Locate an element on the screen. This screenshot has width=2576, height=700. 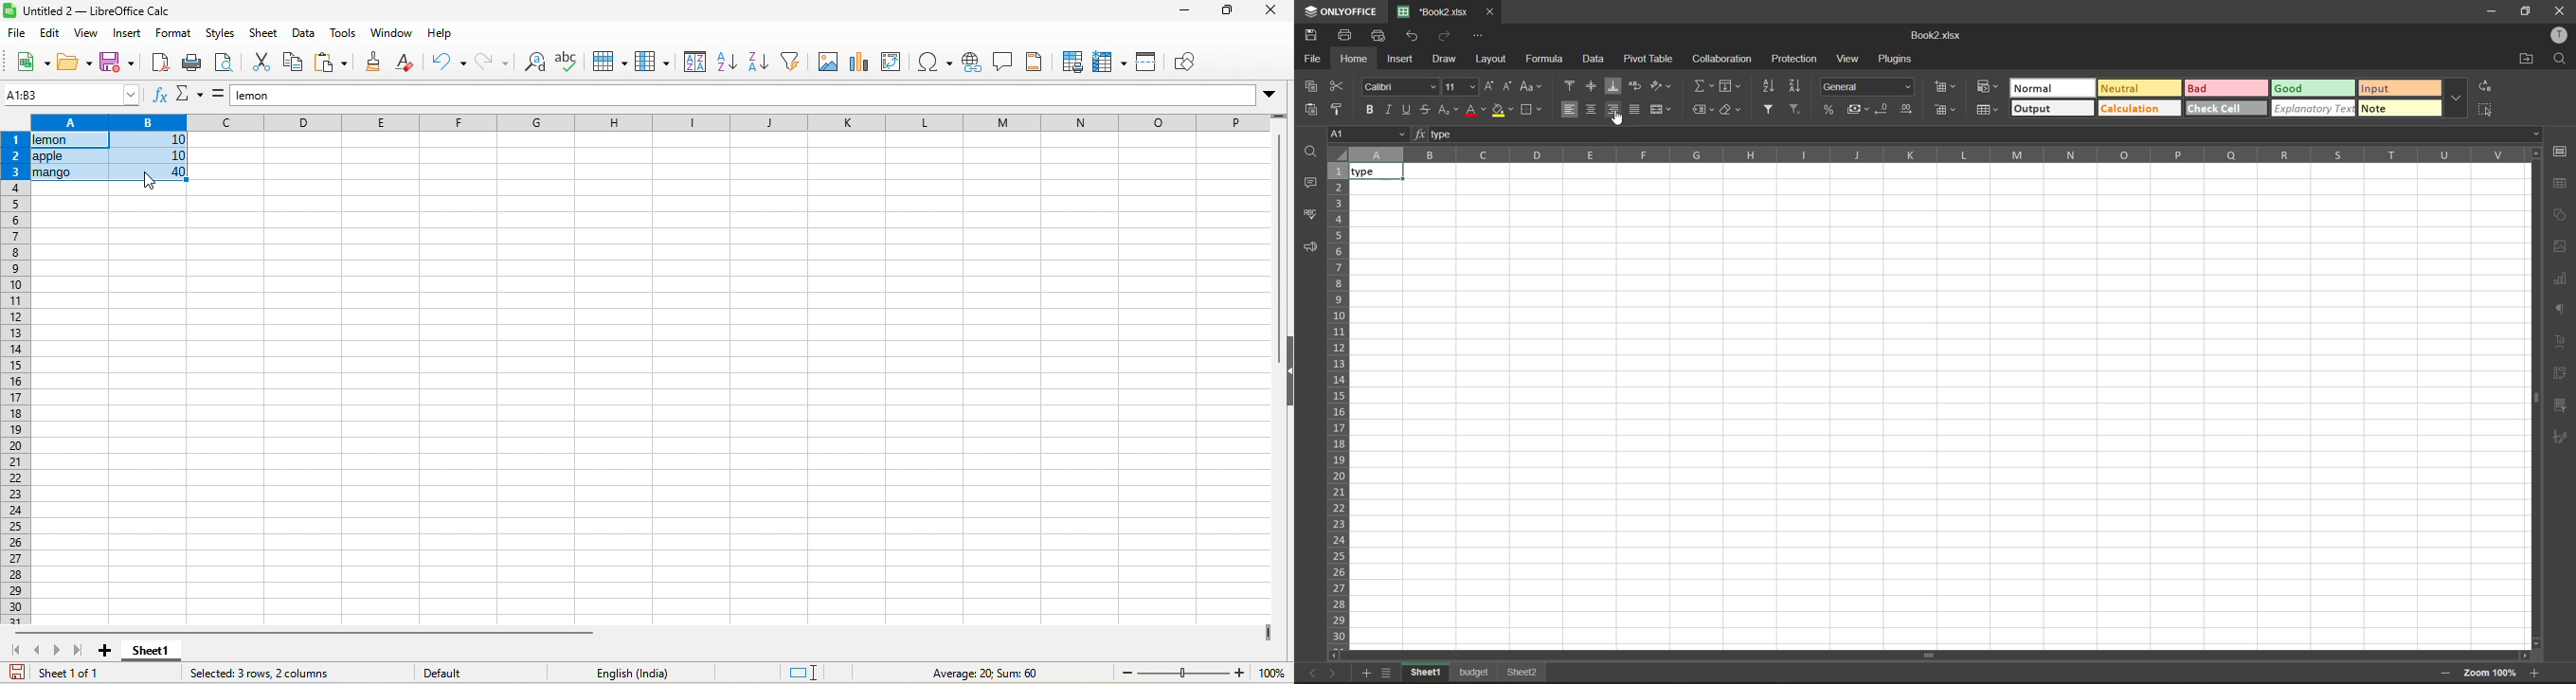
data is located at coordinates (305, 34).